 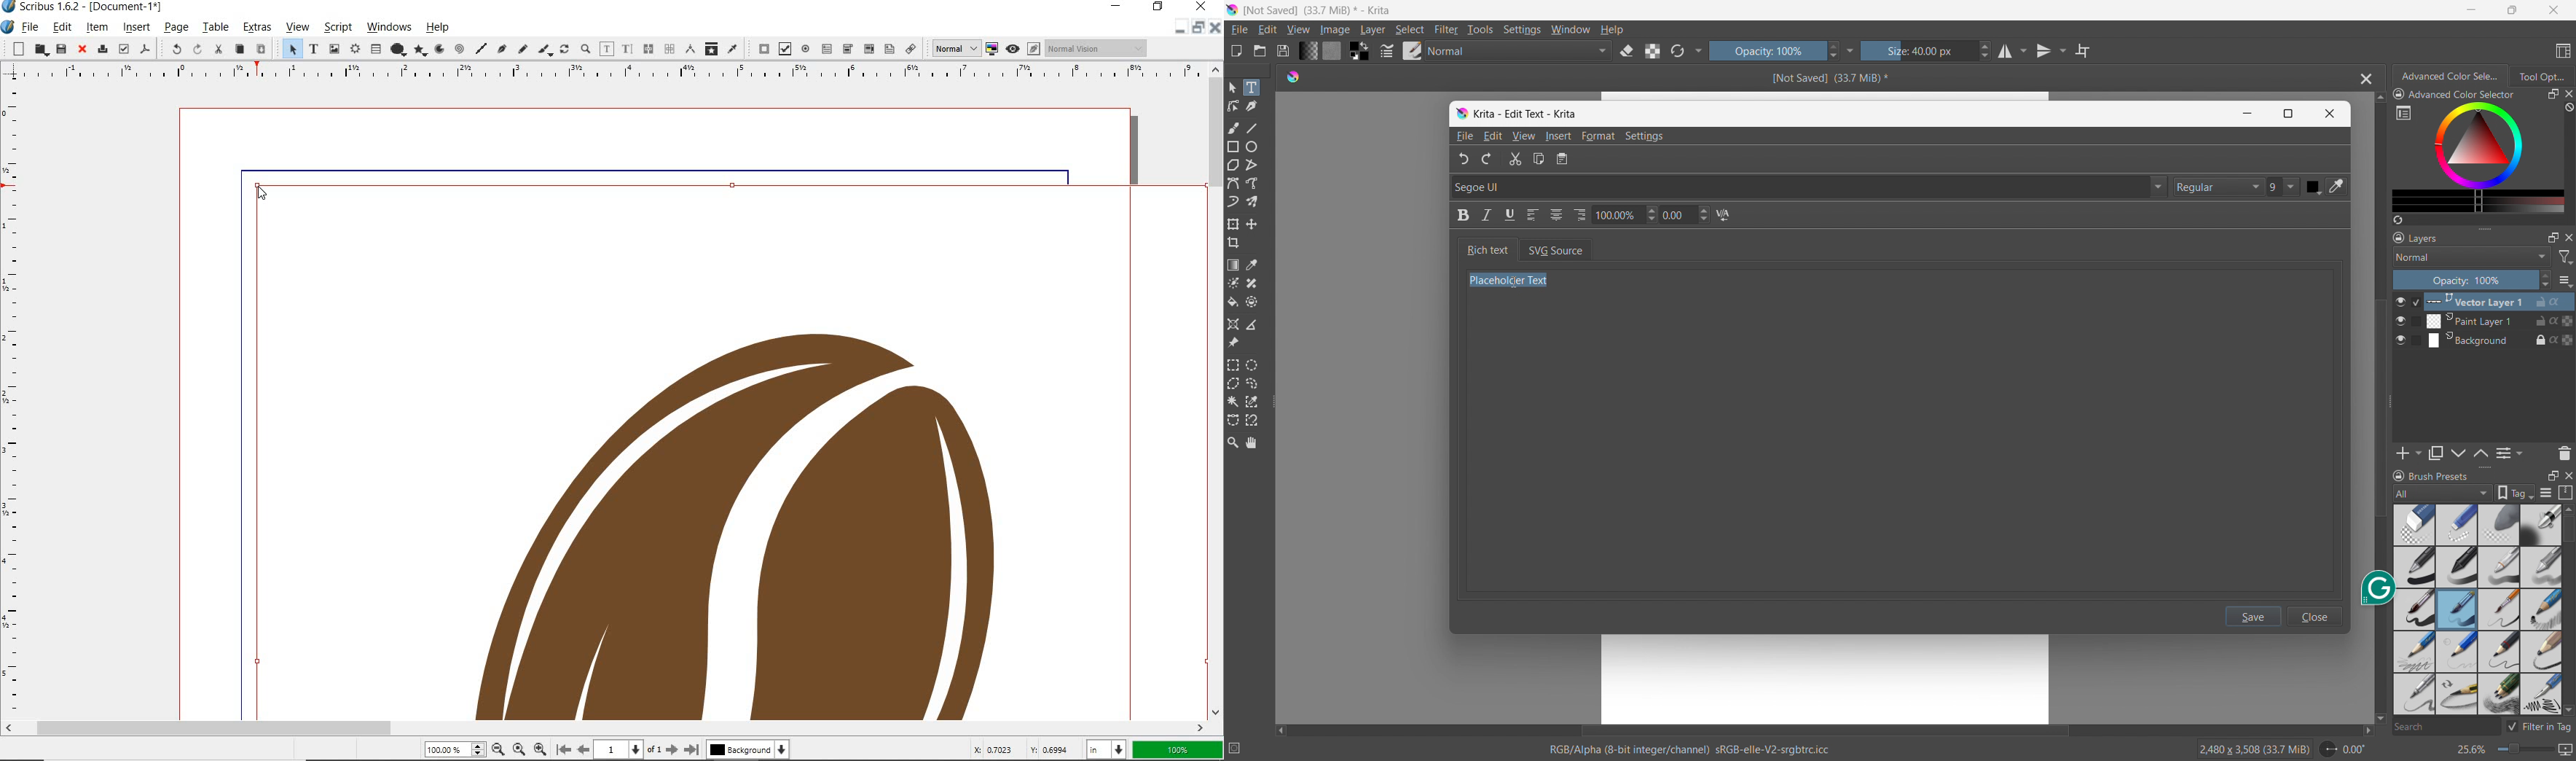 What do you see at coordinates (1181, 26) in the screenshot?
I see `restore down` at bounding box center [1181, 26].